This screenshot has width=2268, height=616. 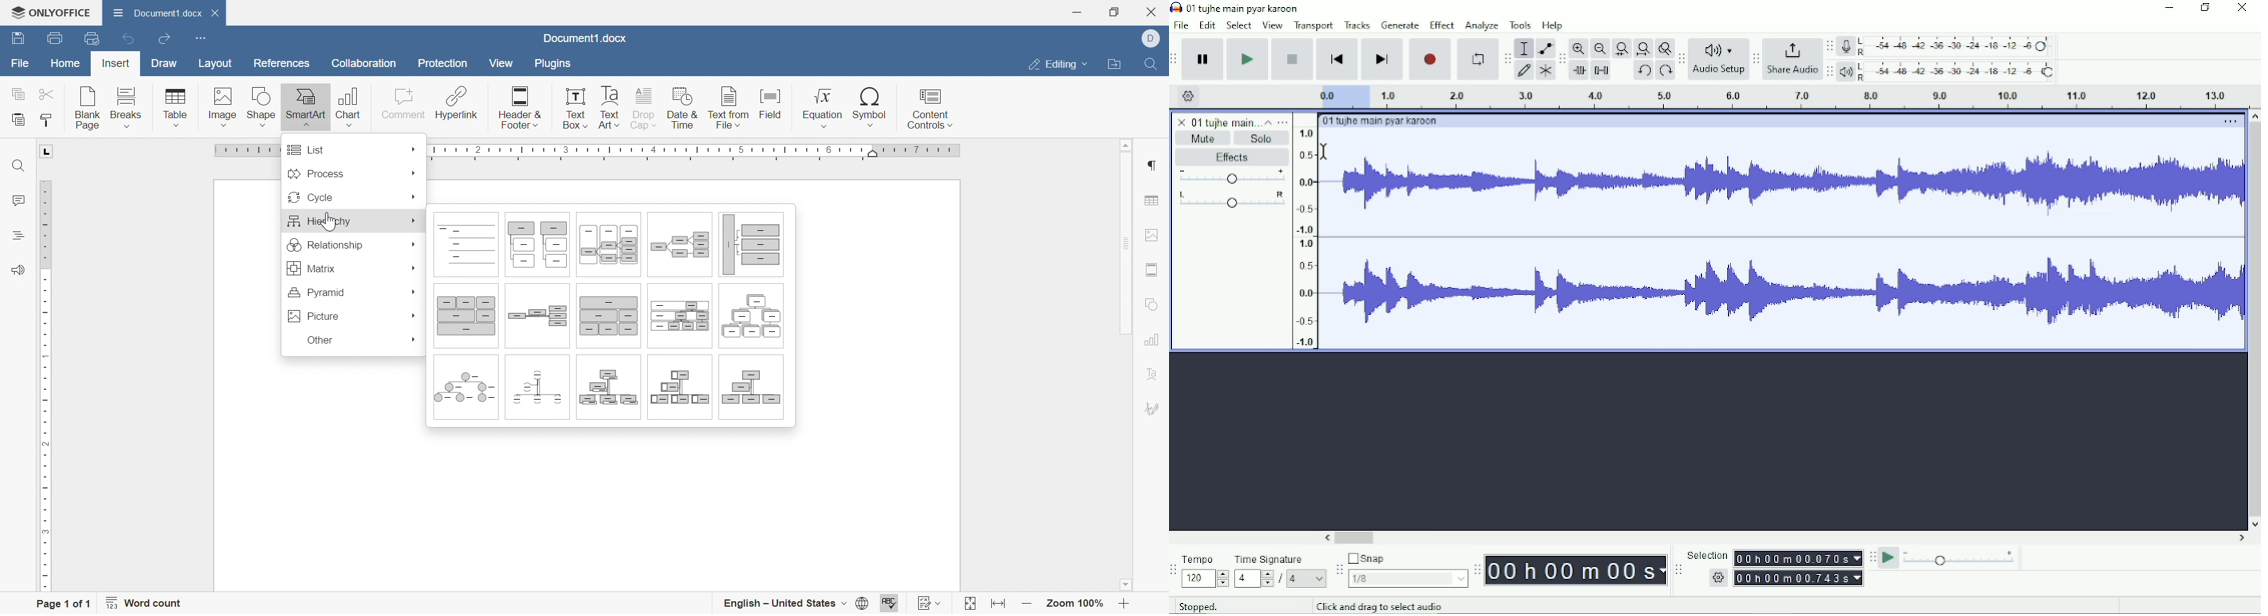 I want to click on 01 tujhe main pyar karoon, so click(x=1384, y=121).